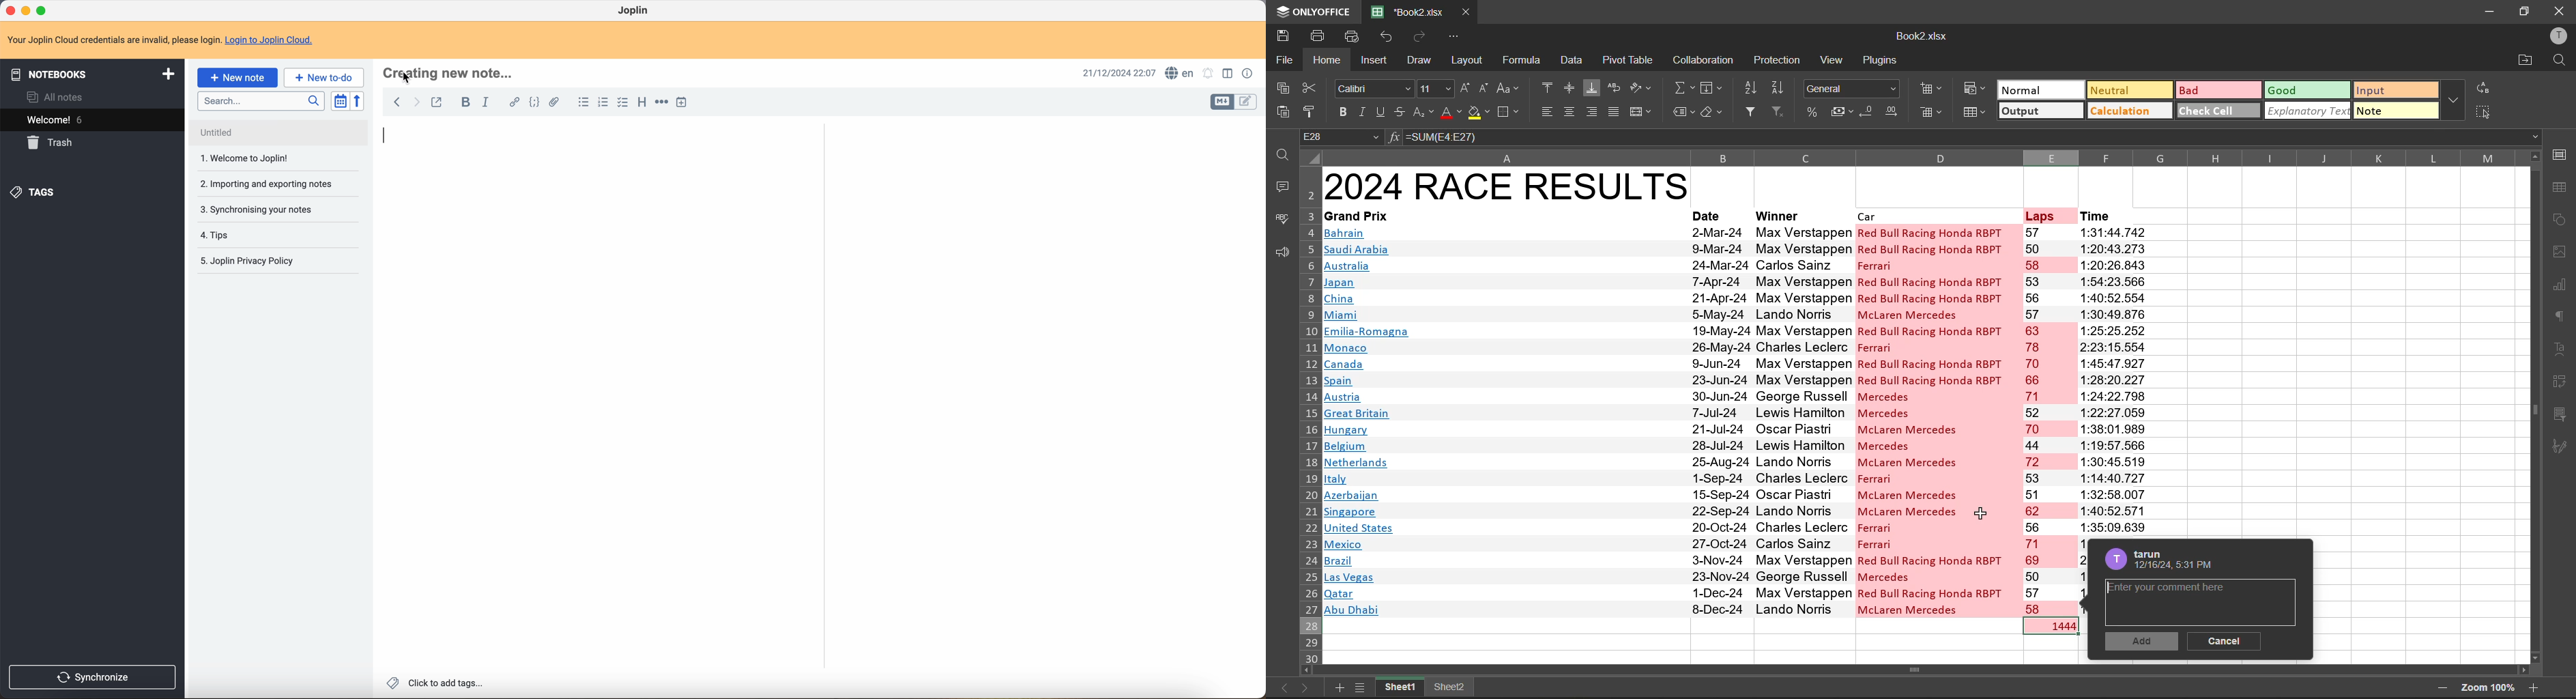  What do you see at coordinates (1424, 113) in the screenshot?
I see `sub/superscript` at bounding box center [1424, 113].